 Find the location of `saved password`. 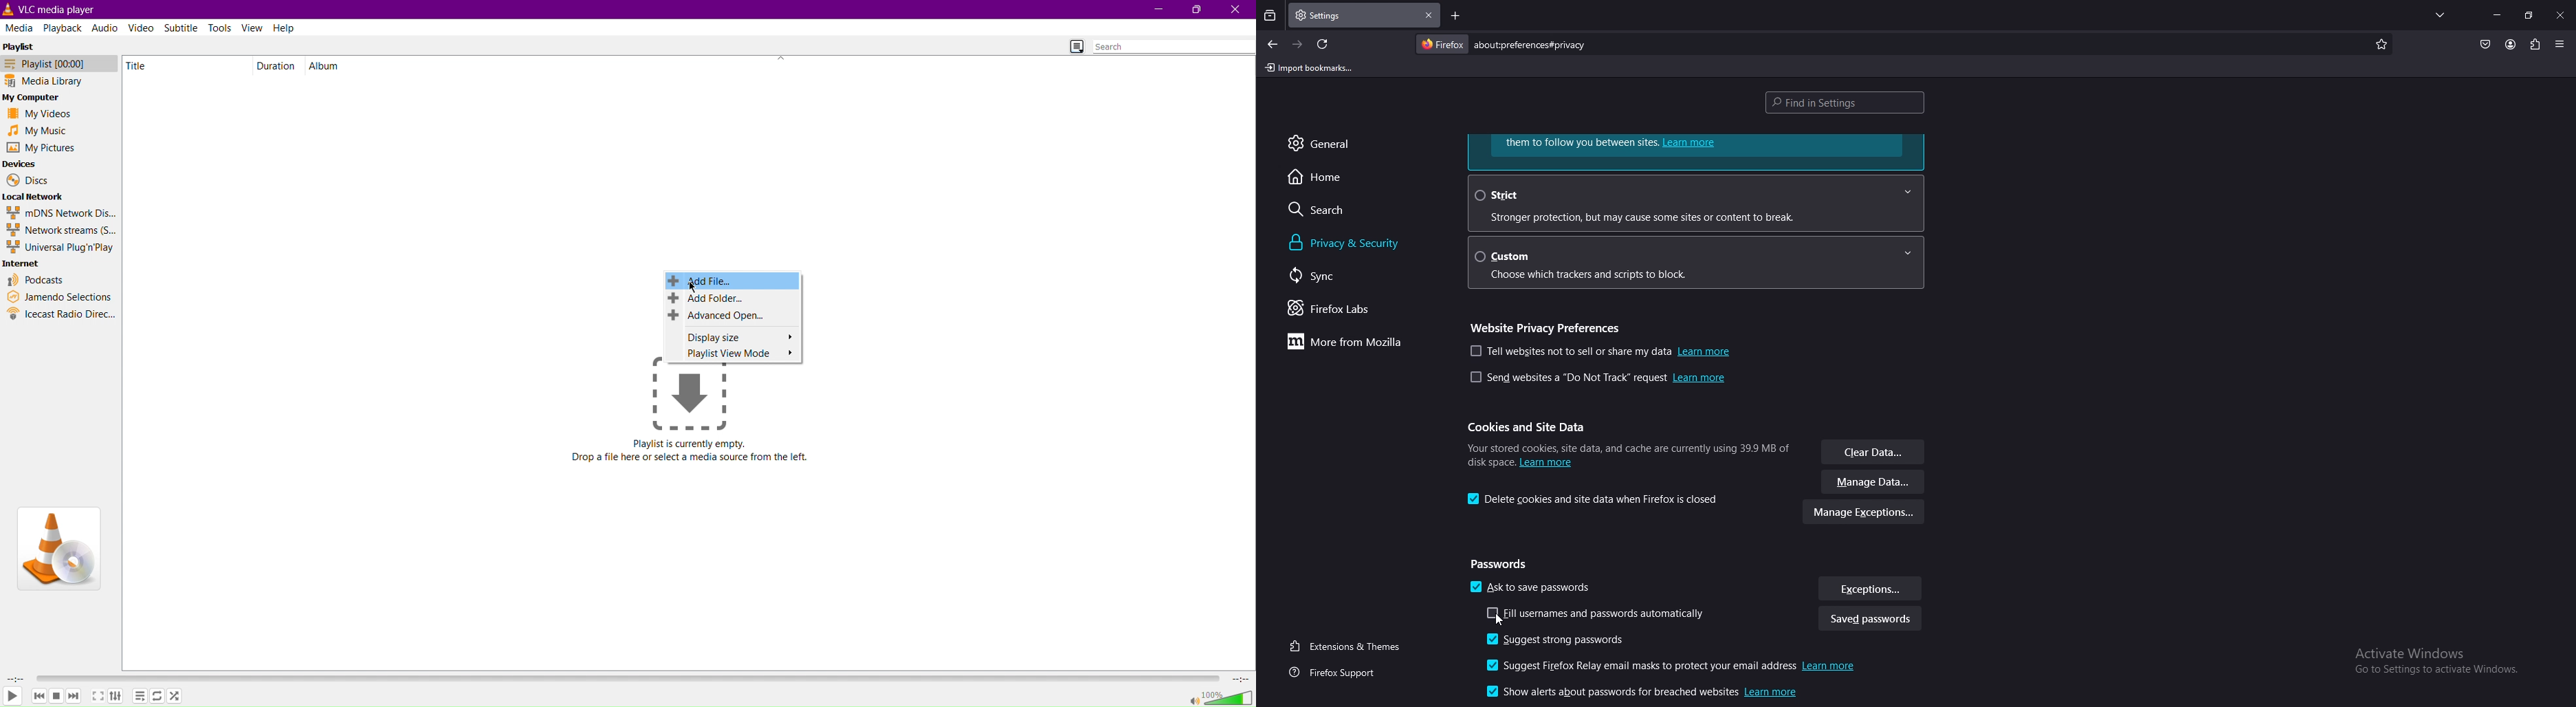

saved password is located at coordinates (1869, 620).